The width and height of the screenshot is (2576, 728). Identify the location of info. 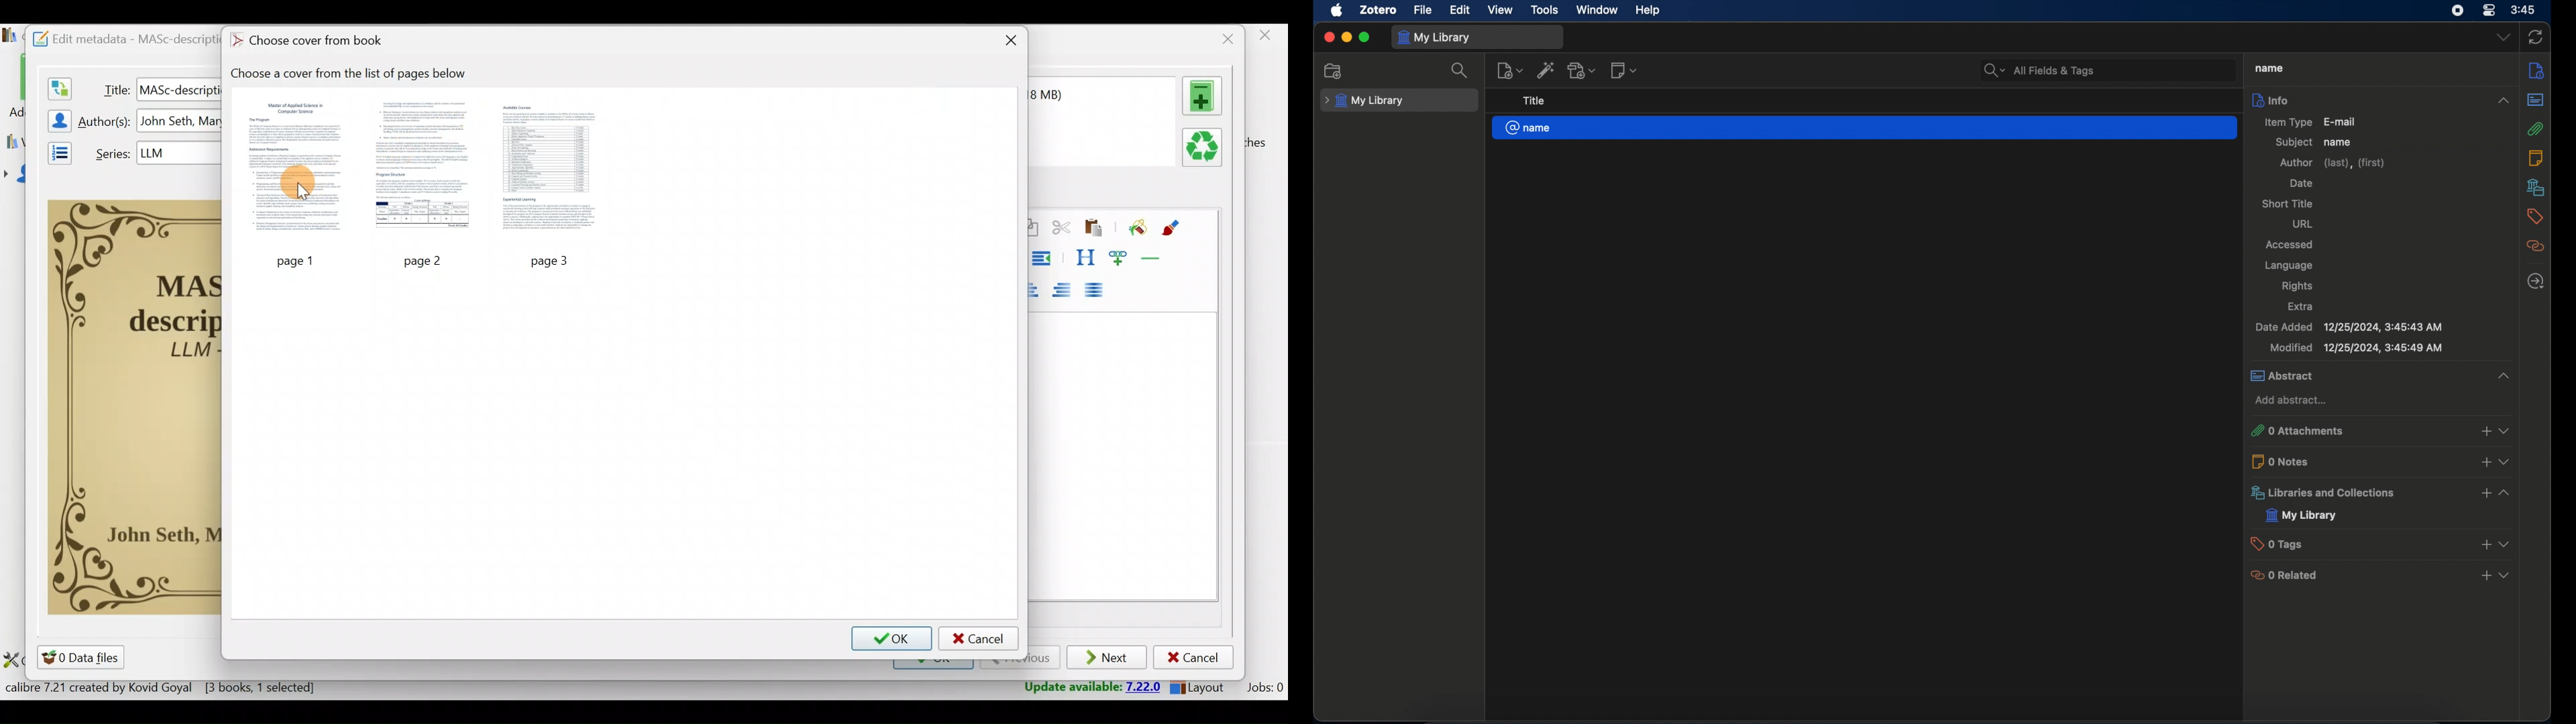
(2537, 70).